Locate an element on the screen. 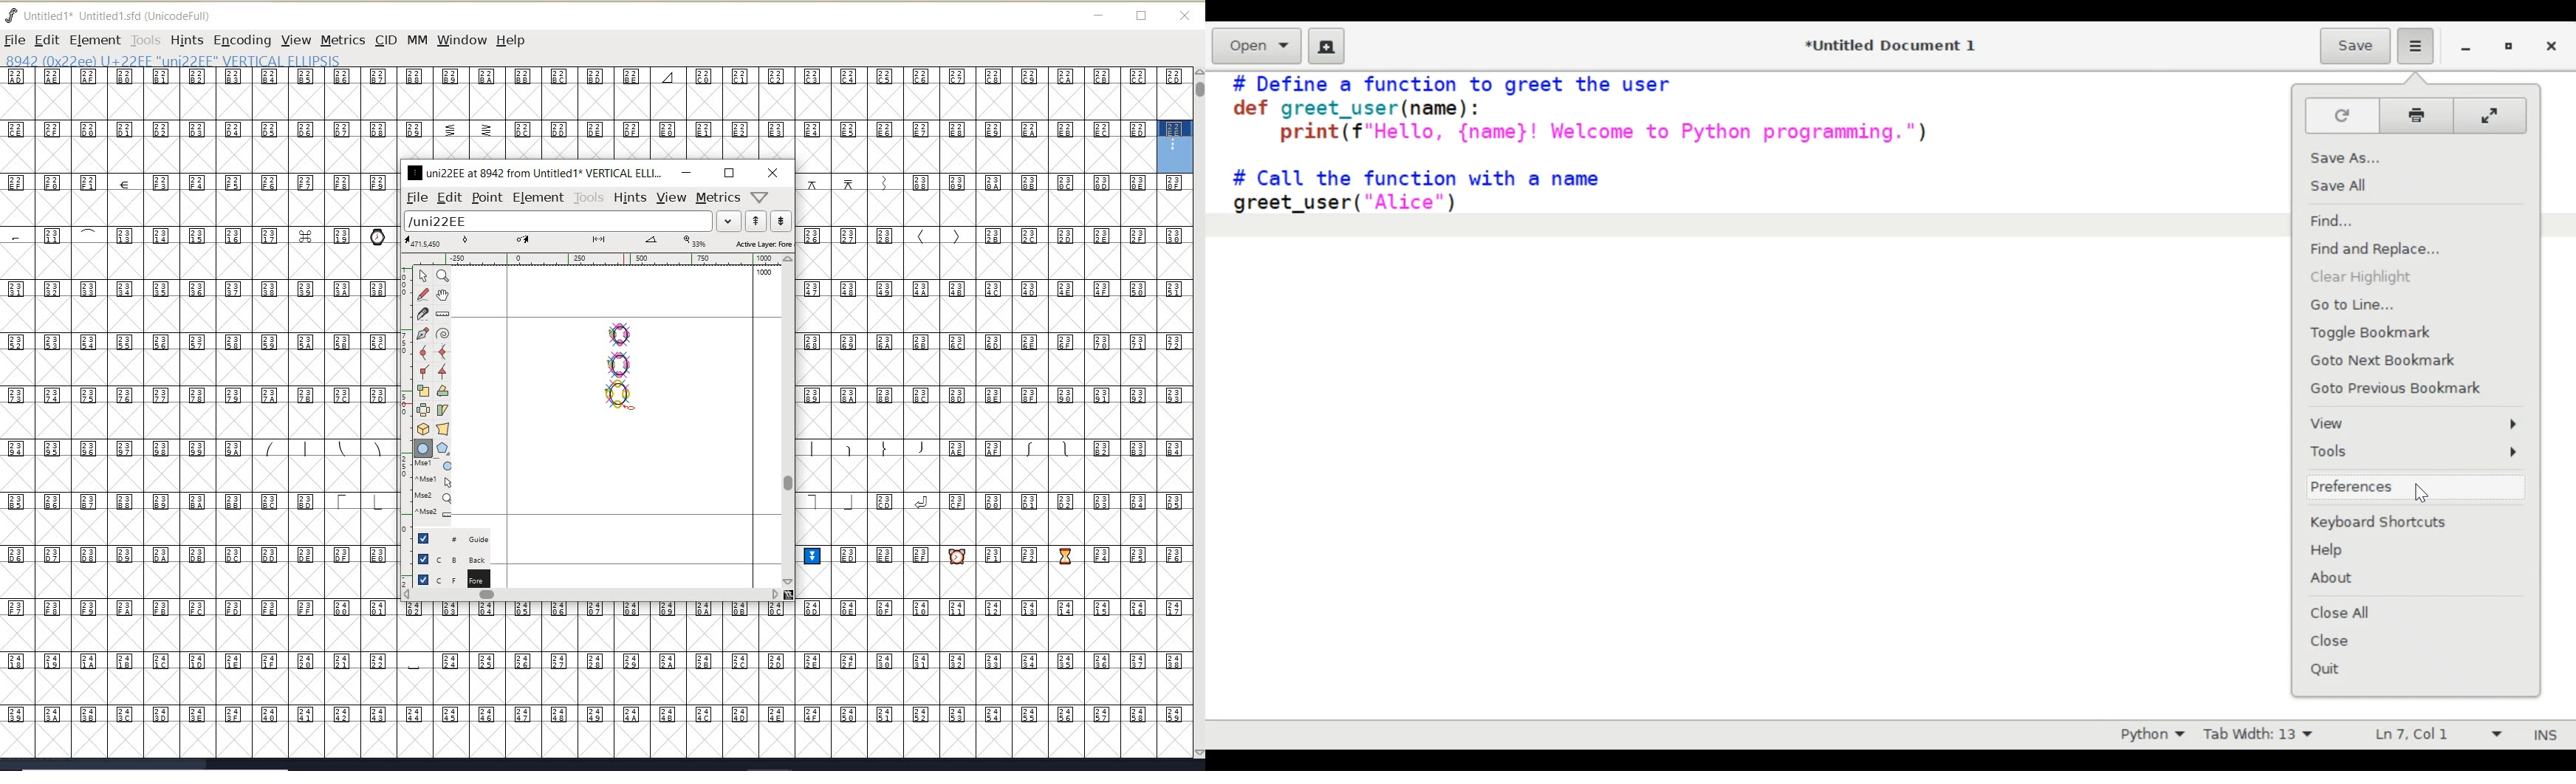 The image size is (2576, 784). Close is located at coordinates (2550, 45).